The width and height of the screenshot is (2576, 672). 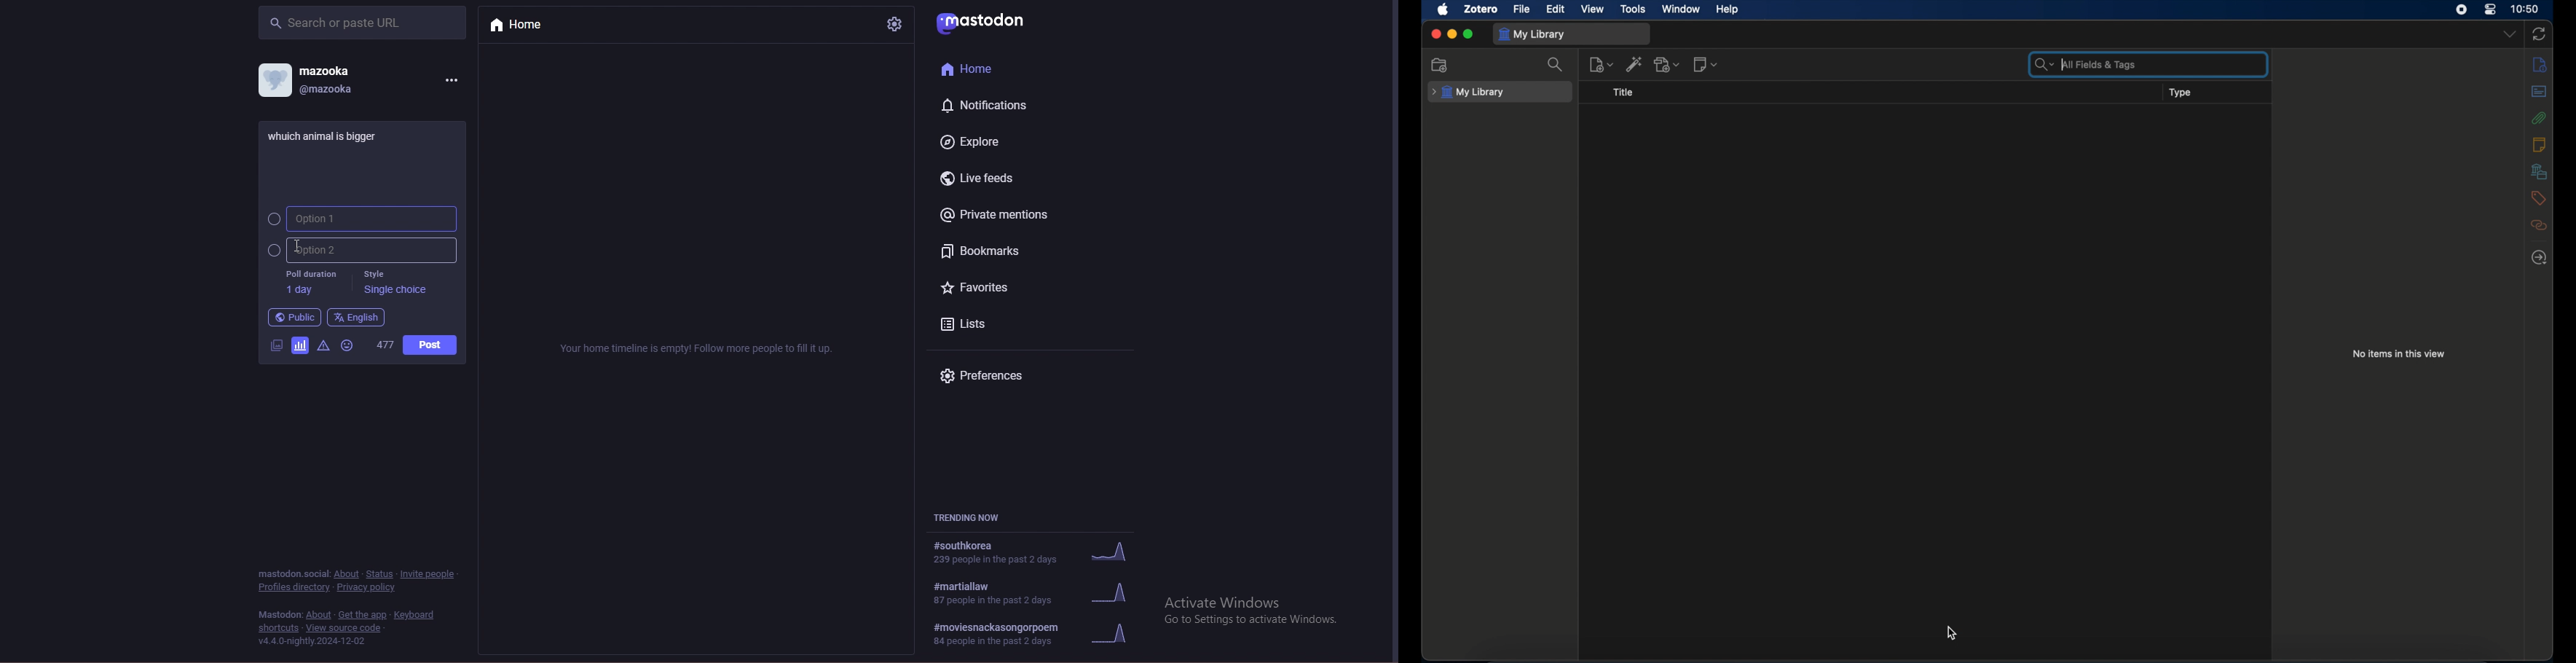 What do you see at coordinates (998, 377) in the screenshot?
I see `preferences` at bounding box center [998, 377].